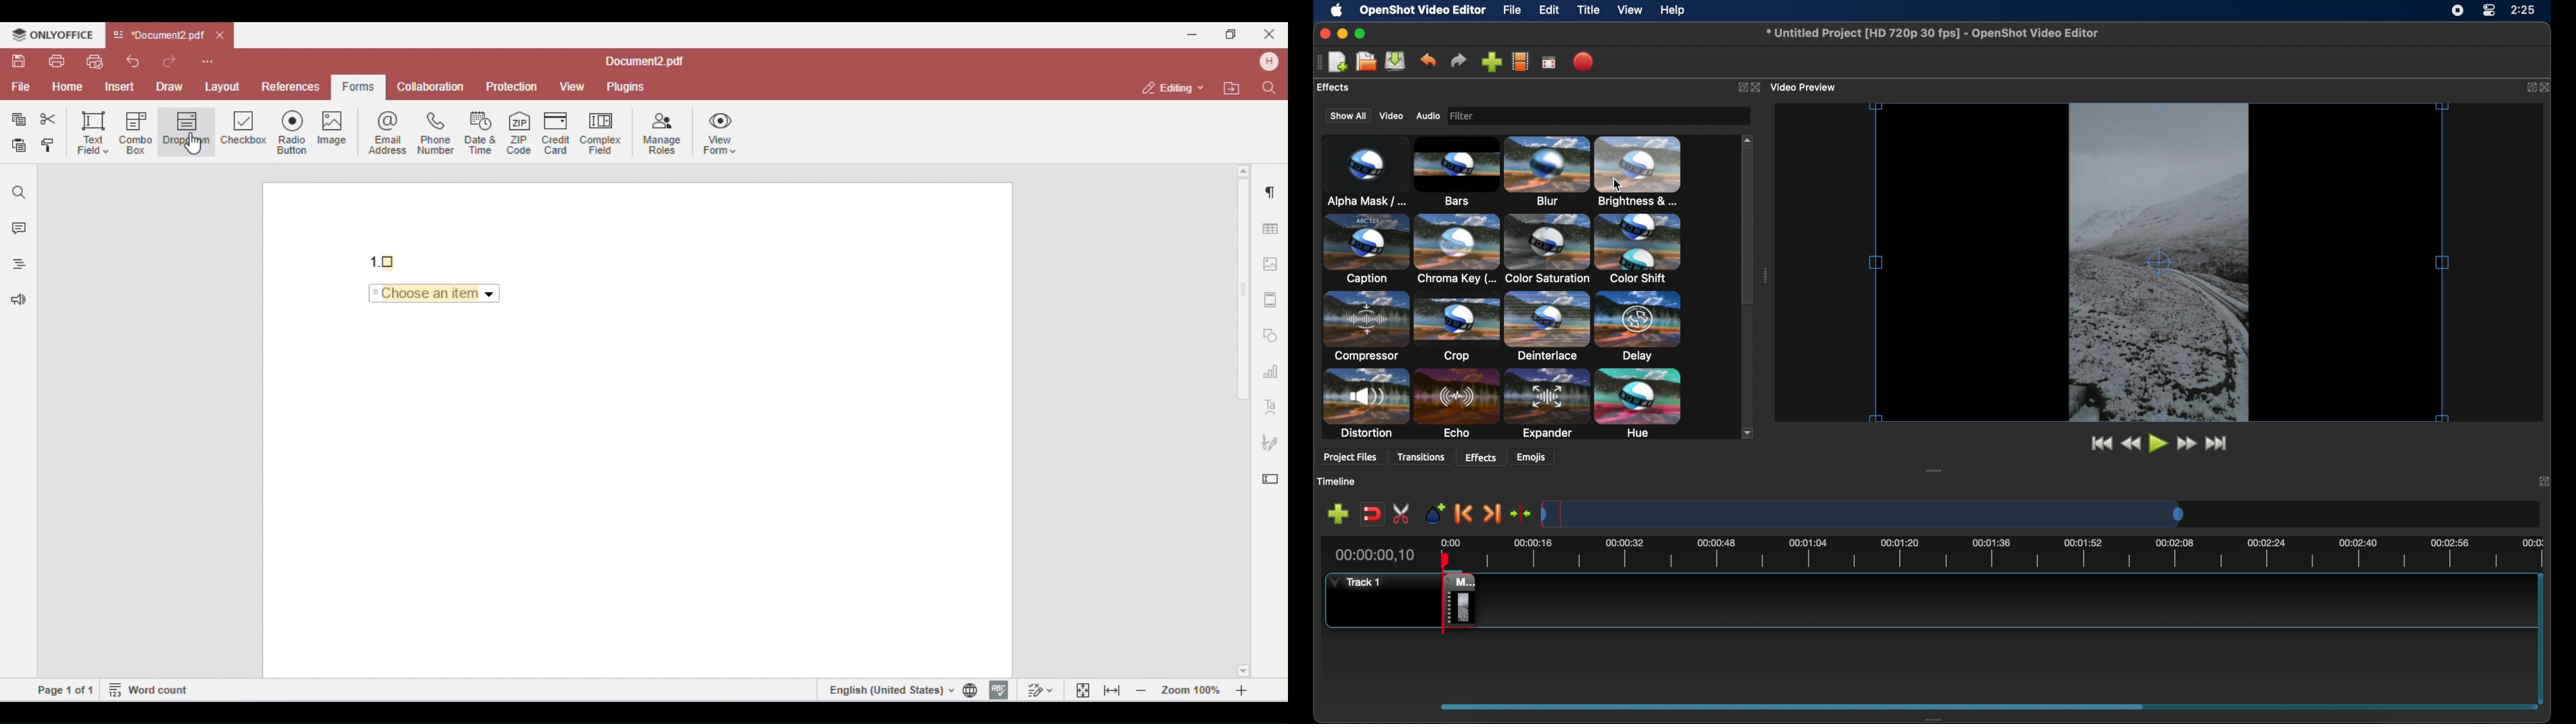 Image resolution: width=2576 pixels, height=728 pixels. I want to click on rewind, so click(2130, 443).